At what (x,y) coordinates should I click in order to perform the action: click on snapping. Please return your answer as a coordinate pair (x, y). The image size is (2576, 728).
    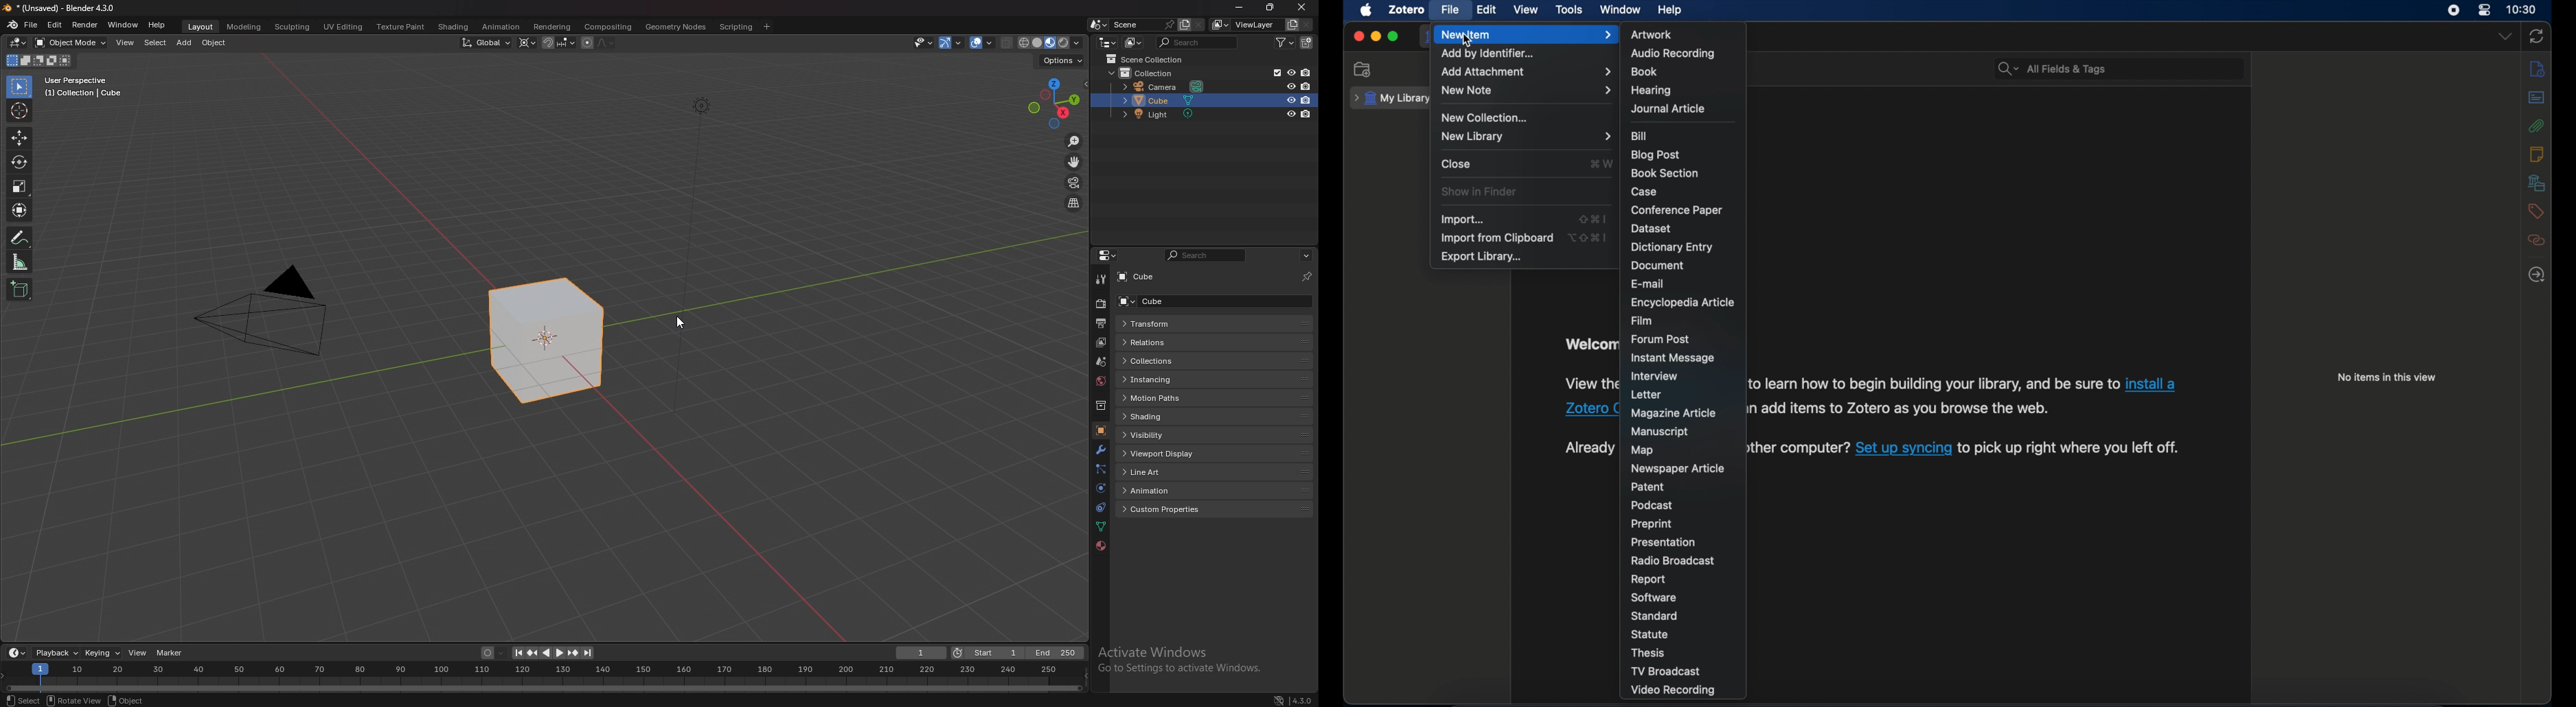
    Looking at the image, I should click on (559, 43).